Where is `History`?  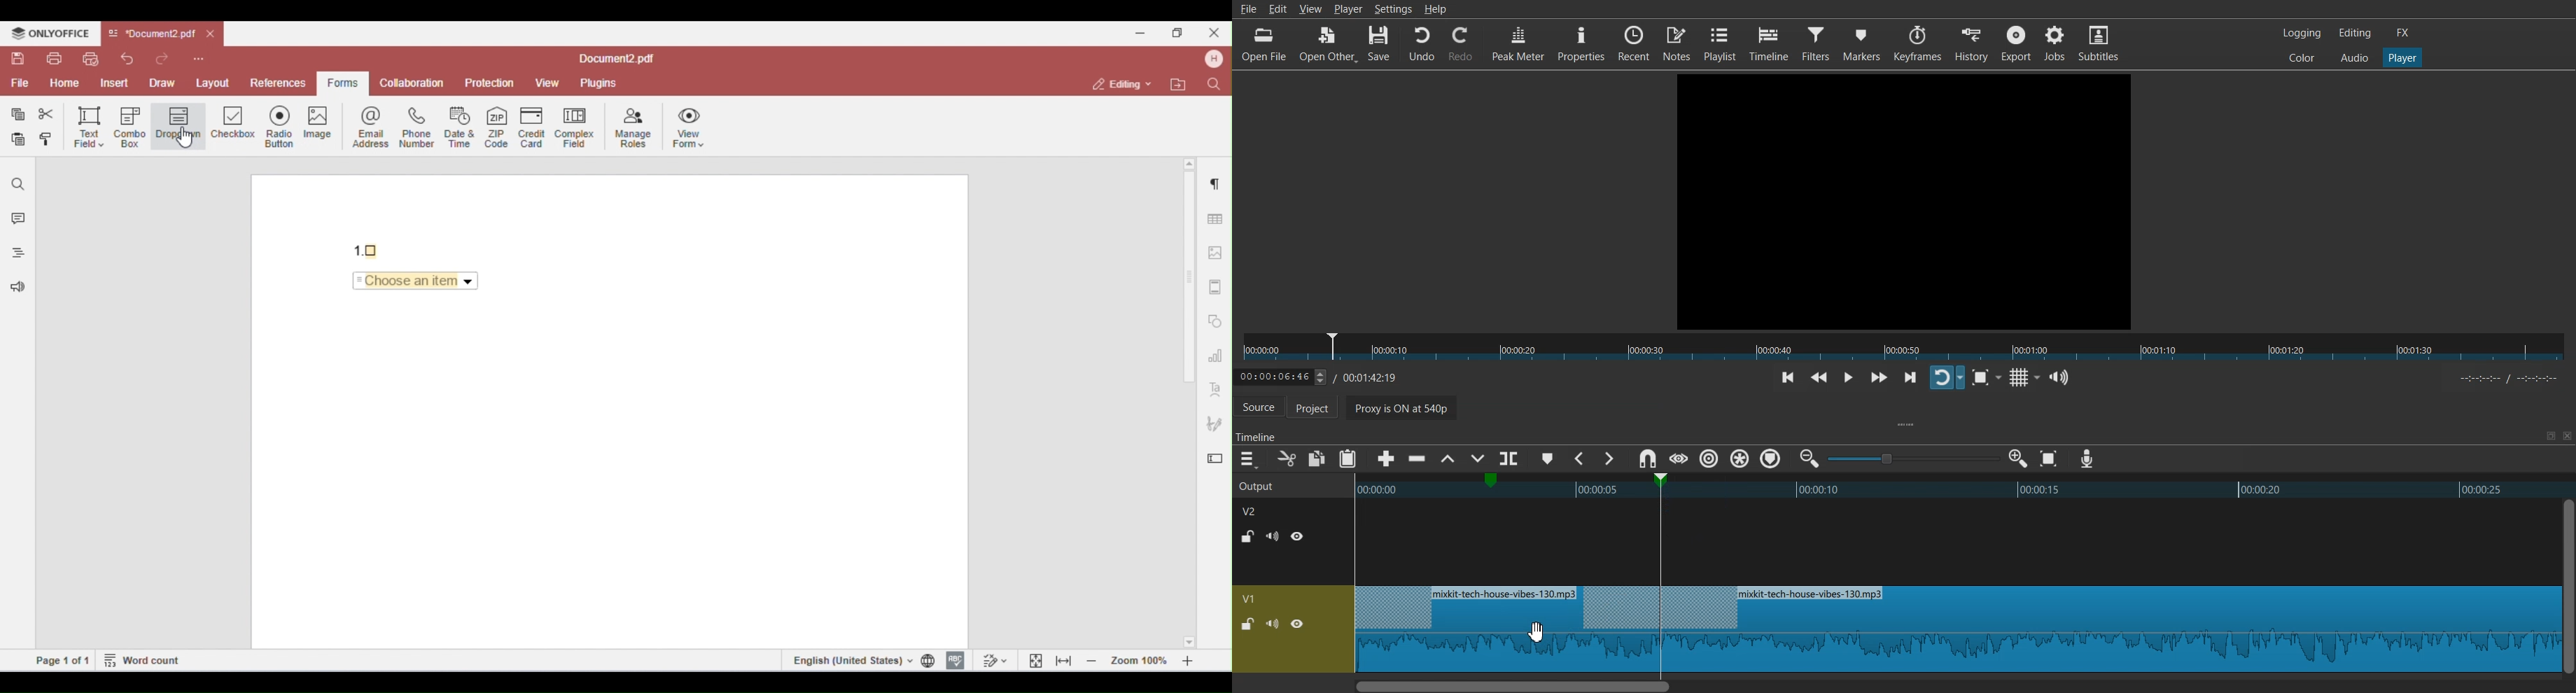
History is located at coordinates (1973, 43).